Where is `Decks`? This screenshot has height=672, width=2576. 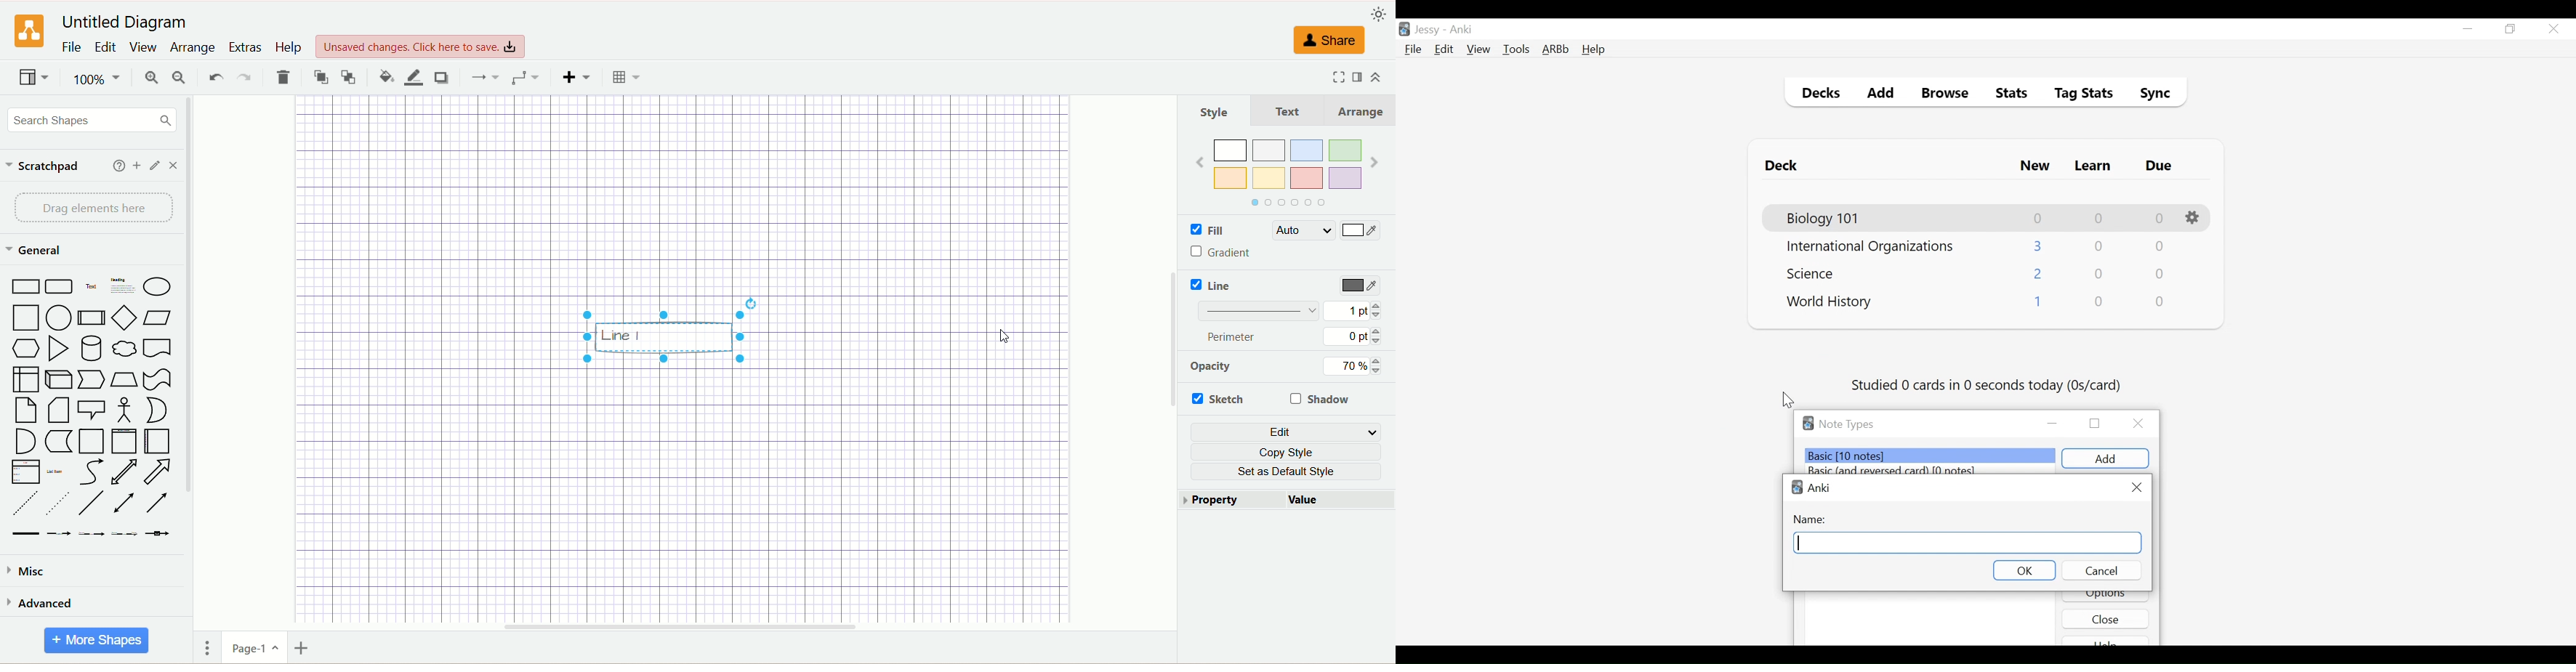
Decks is located at coordinates (1818, 95).